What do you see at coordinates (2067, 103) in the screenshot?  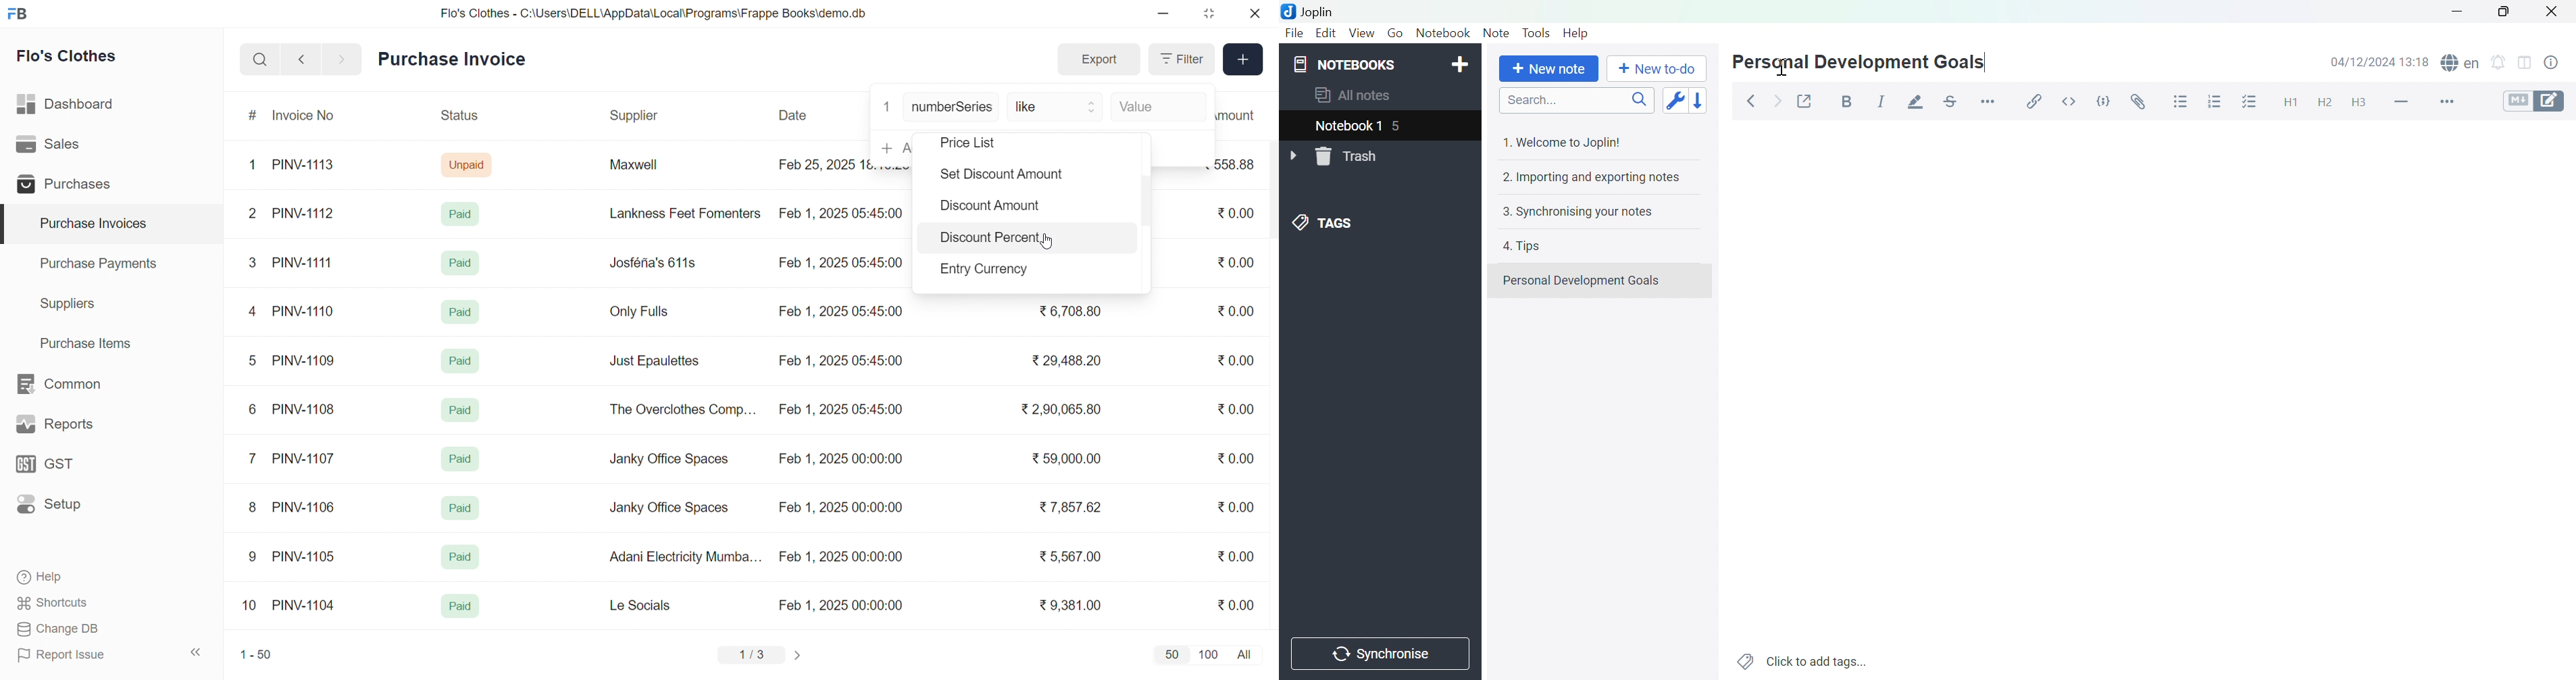 I see `Inline code` at bounding box center [2067, 103].